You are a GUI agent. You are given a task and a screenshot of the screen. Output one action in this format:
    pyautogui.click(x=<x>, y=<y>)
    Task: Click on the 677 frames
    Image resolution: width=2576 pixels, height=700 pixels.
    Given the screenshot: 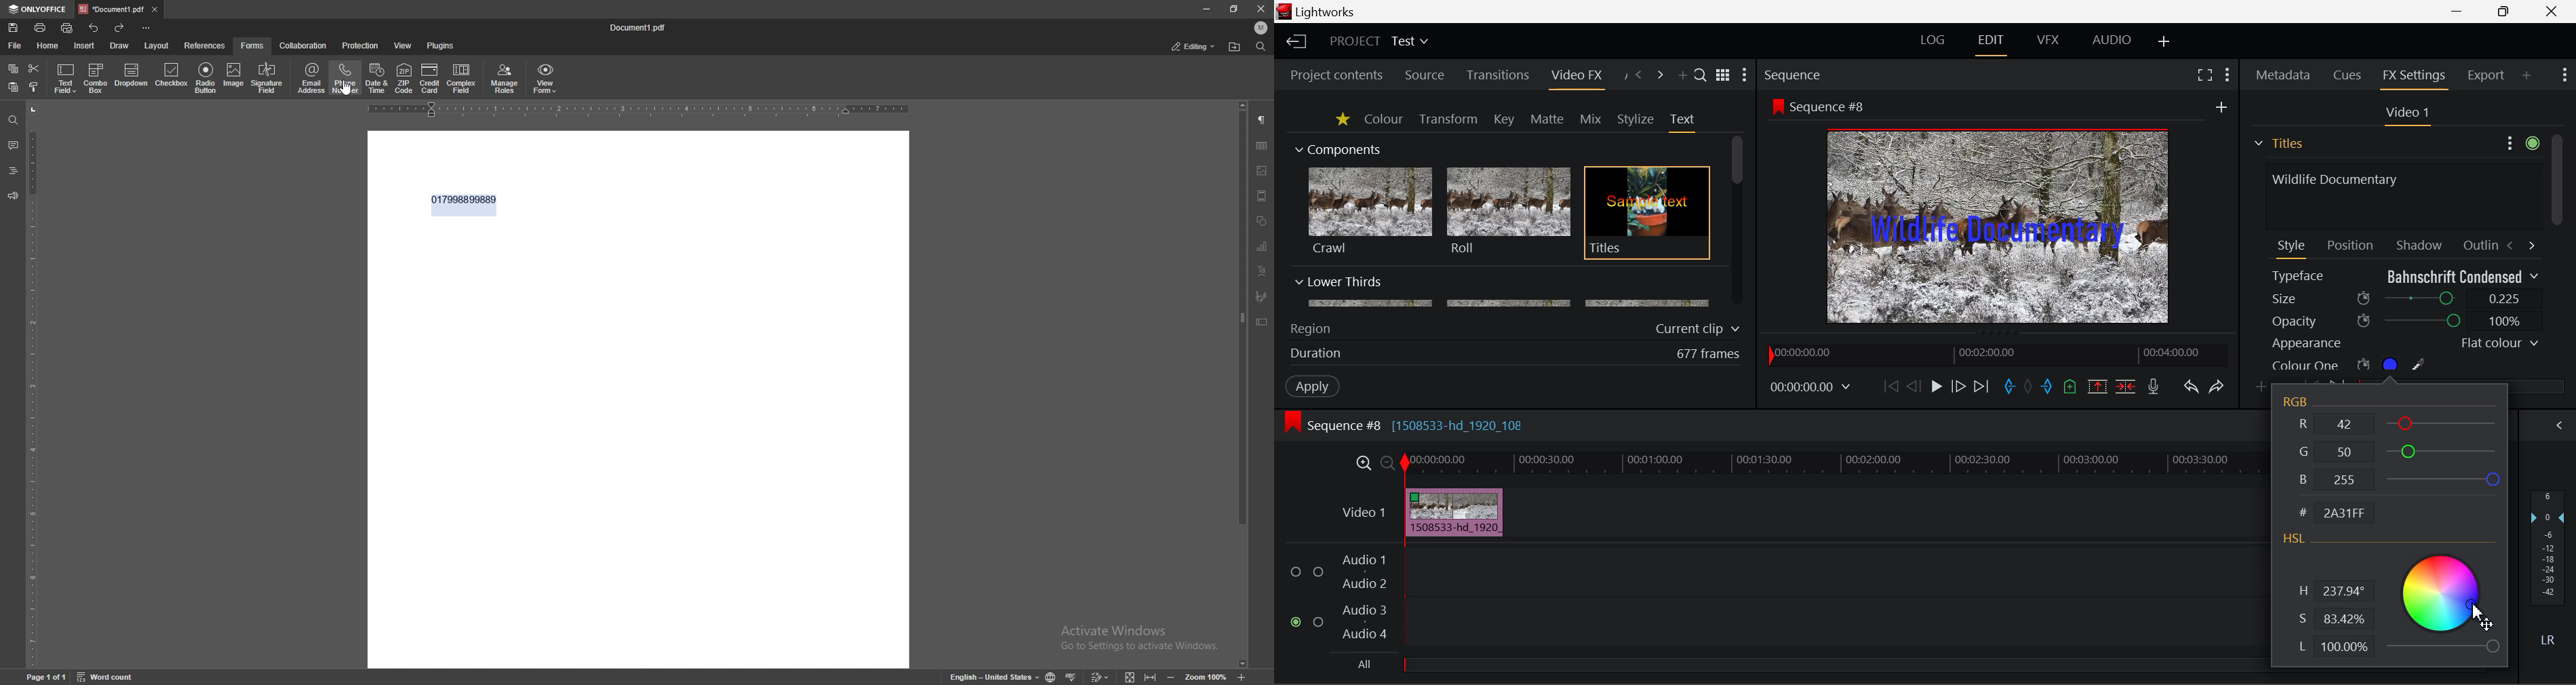 What is the action you would take?
    pyautogui.click(x=1709, y=355)
    